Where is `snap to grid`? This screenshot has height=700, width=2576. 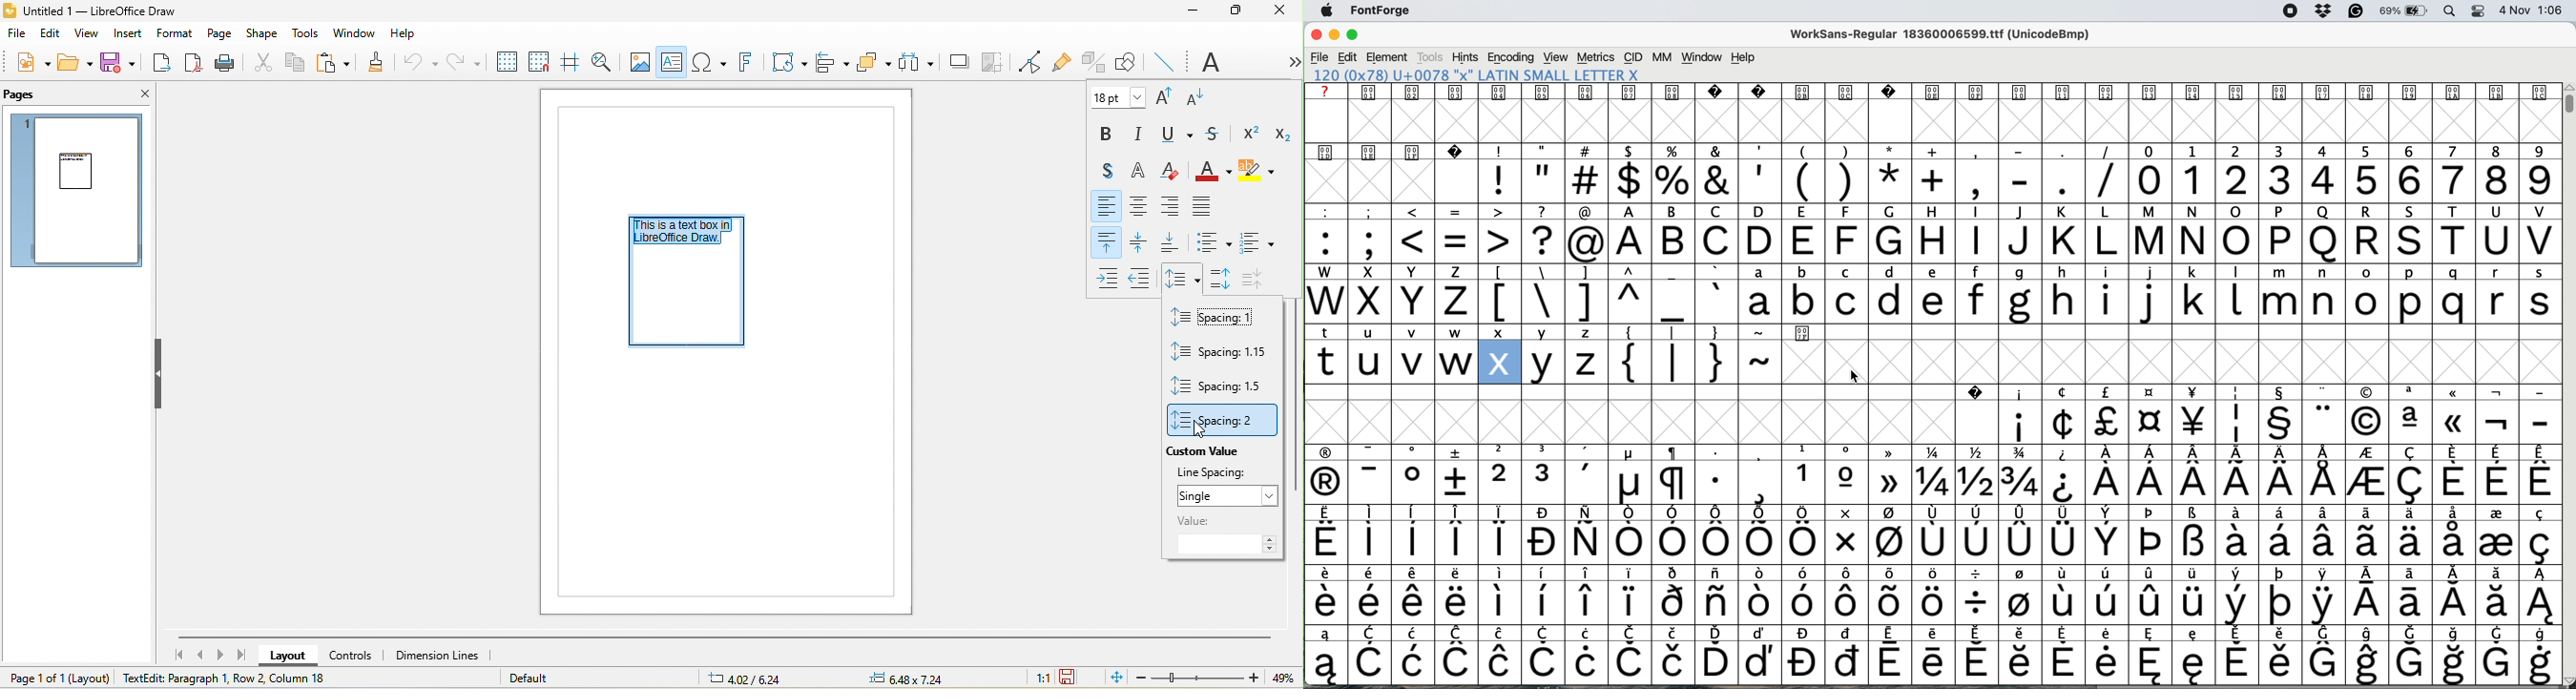 snap to grid is located at coordinates (537, 63).